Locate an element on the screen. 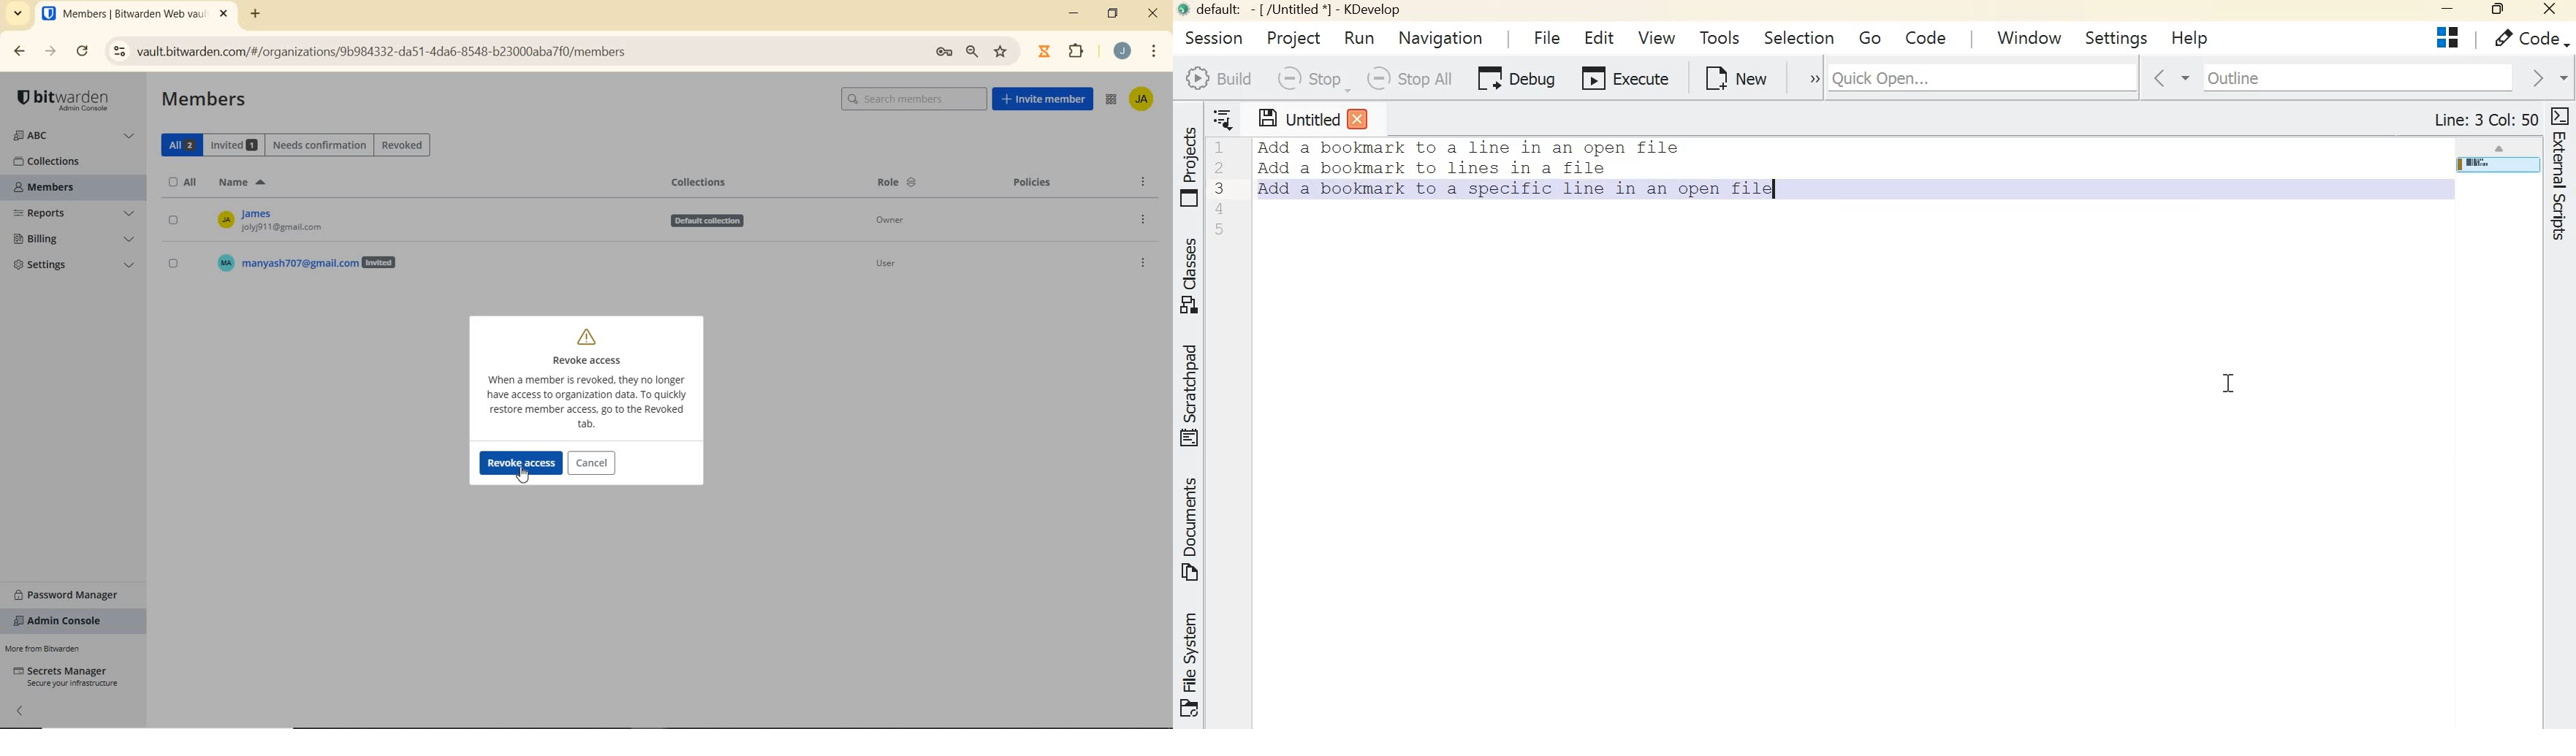  User is located at coordinates (901, 266).